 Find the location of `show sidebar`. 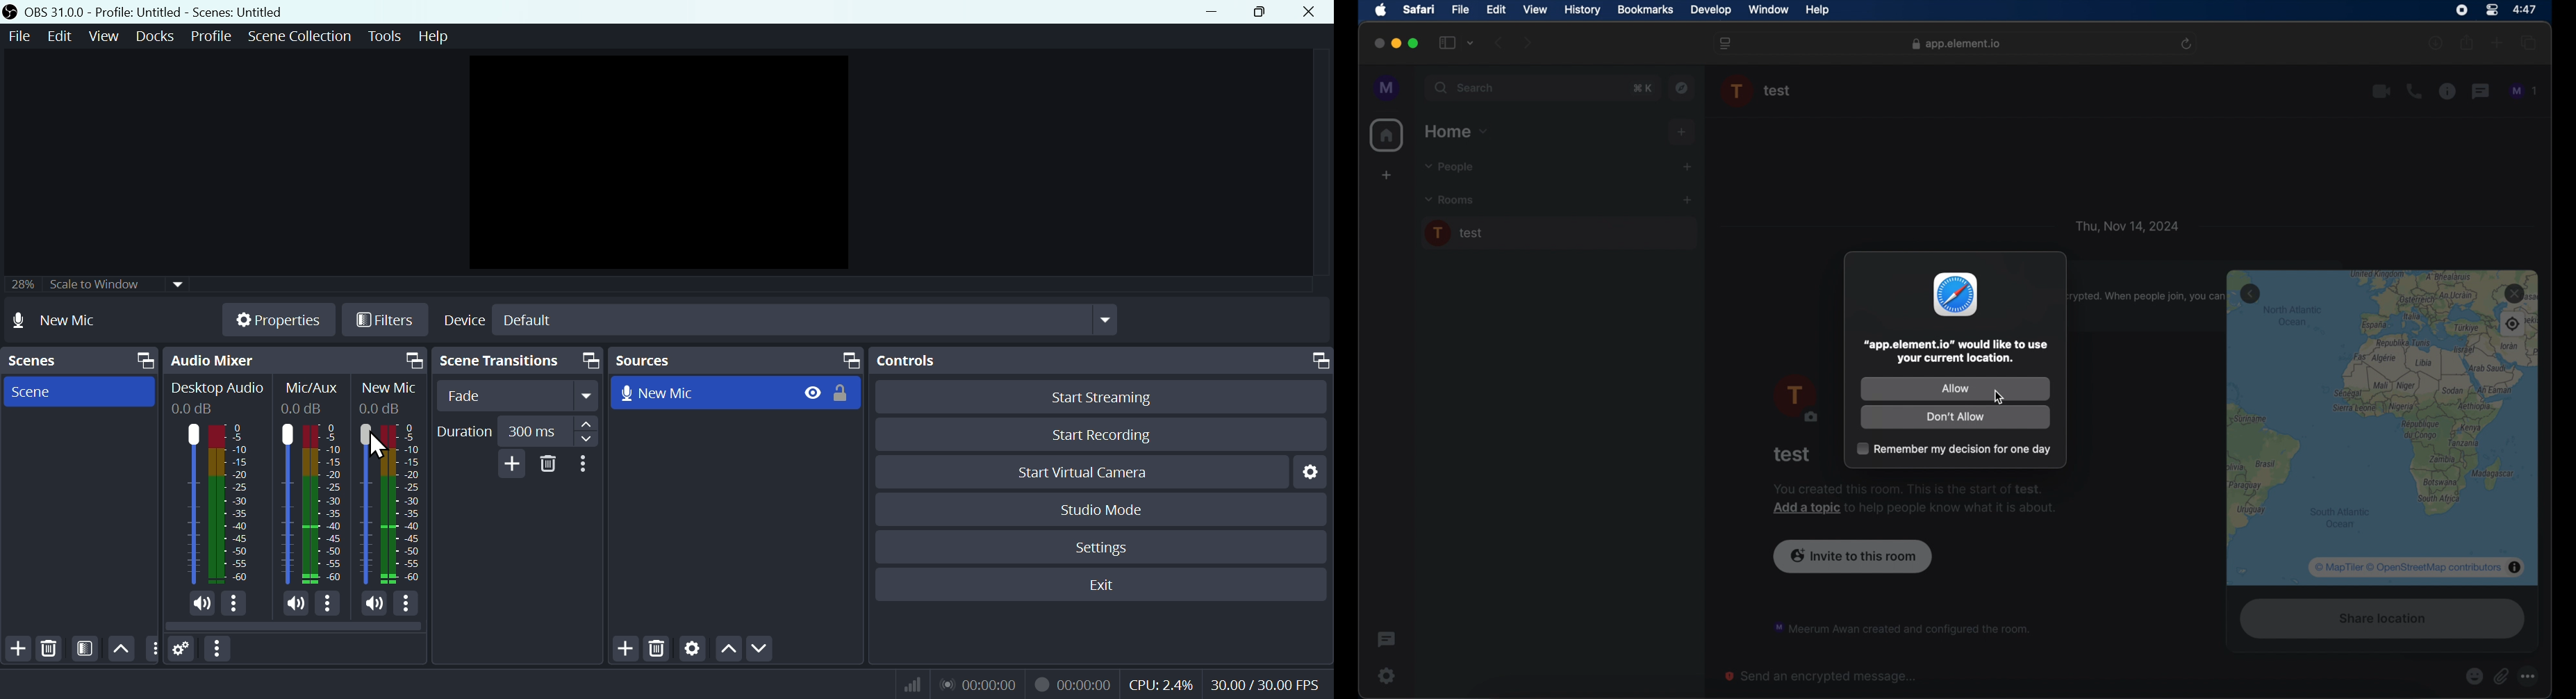

show sidebar is located at coordinates (1446, 43).